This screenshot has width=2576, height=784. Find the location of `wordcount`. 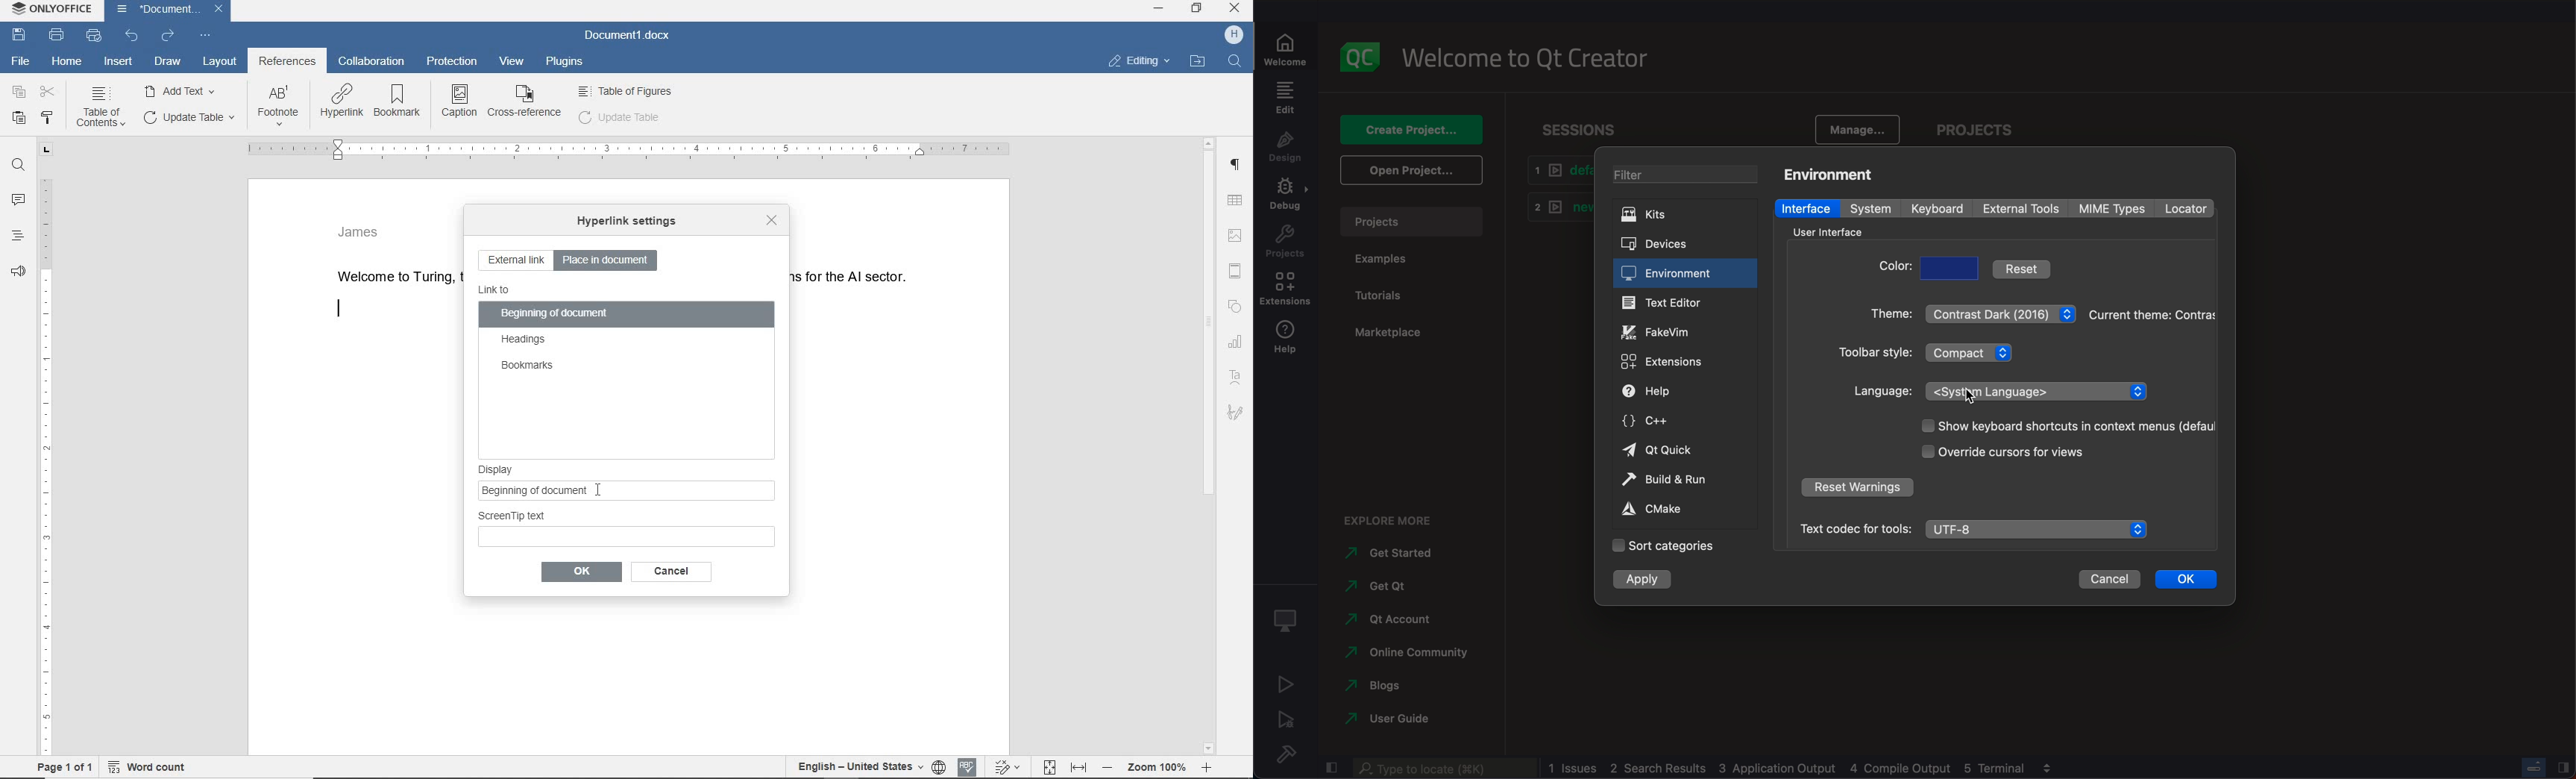

wordcount is located at coordinates (151, 767).